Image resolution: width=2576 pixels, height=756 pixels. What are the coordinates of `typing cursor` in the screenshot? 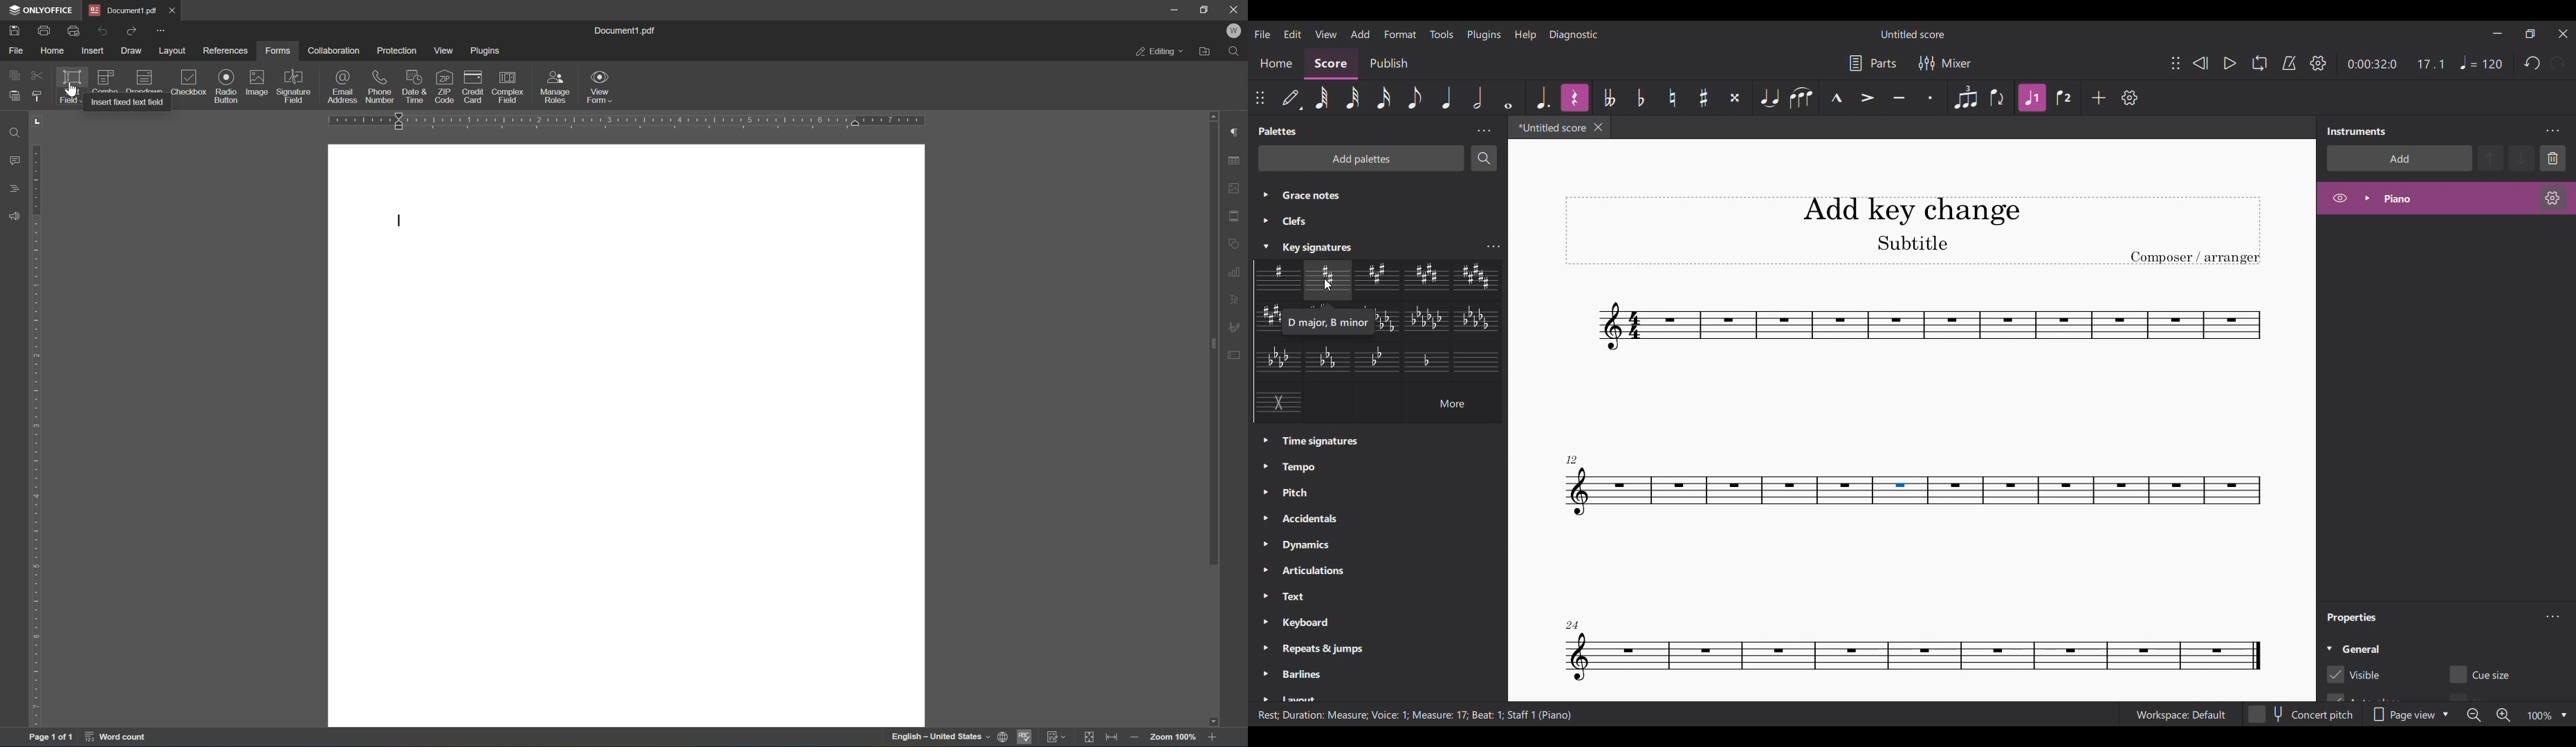 It's located at (400, 221).